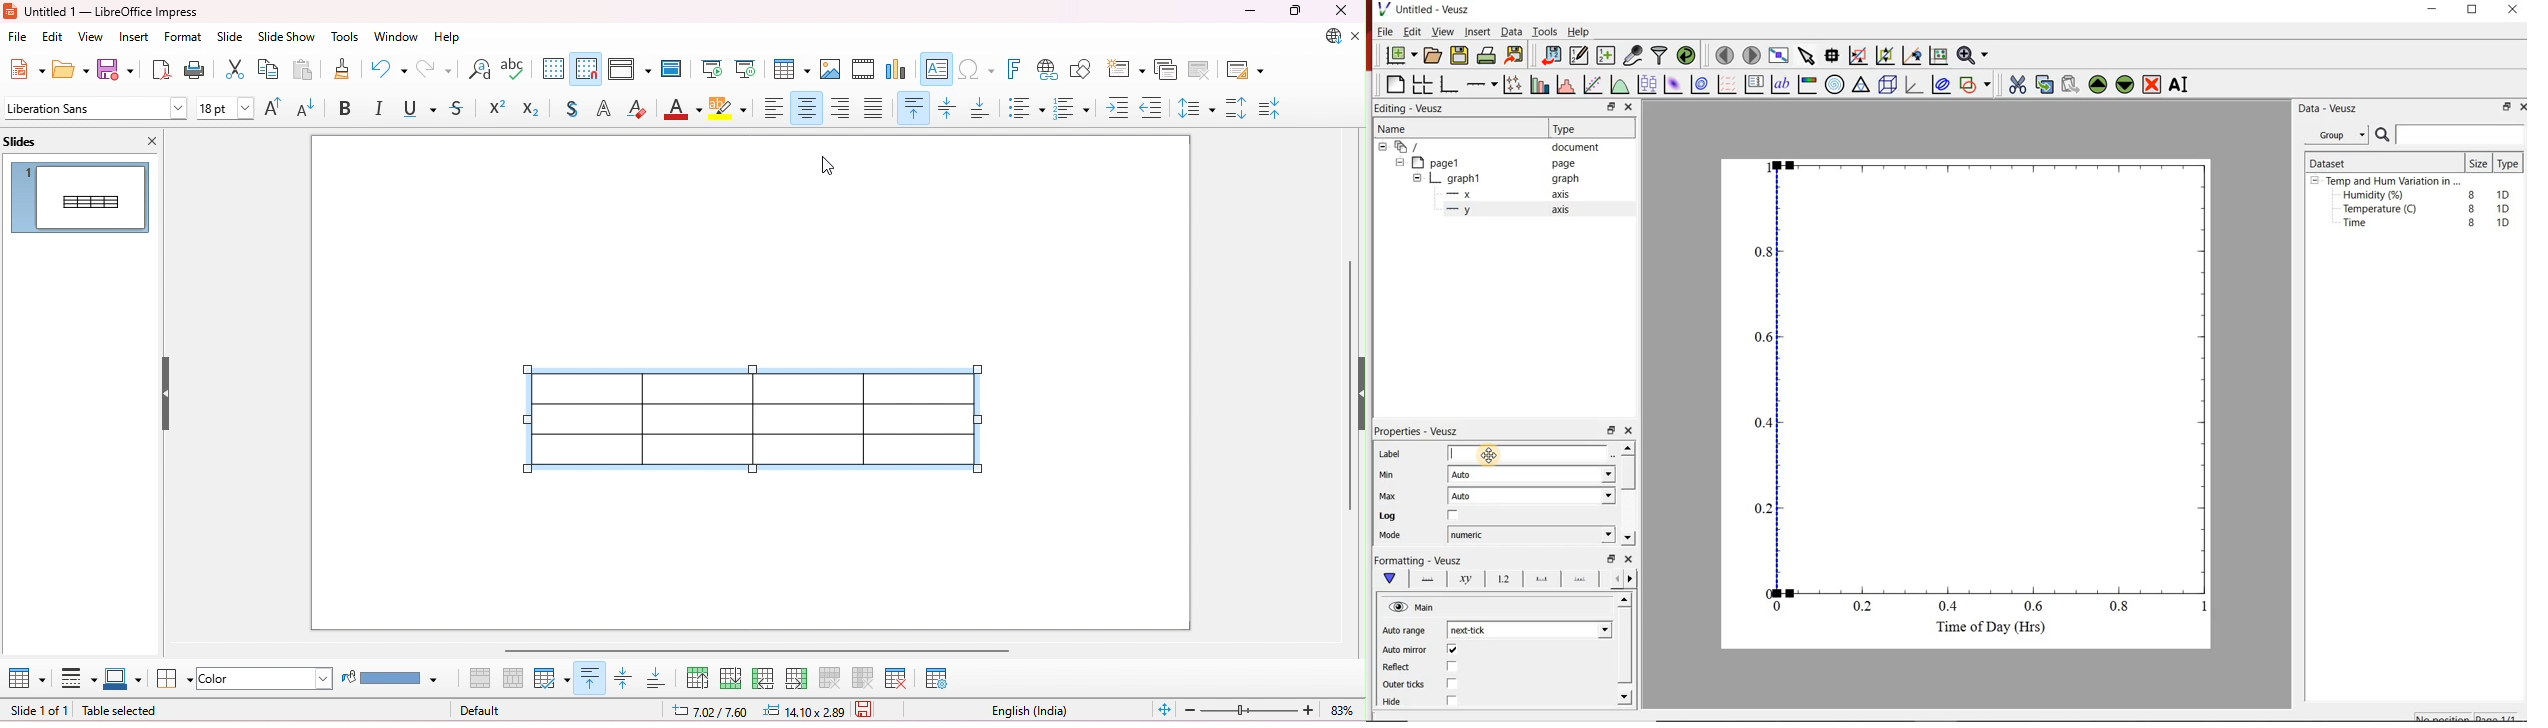  Describe the element at coordinates (1863, 86) in the screenshot. I see `ternary graph` at that location.